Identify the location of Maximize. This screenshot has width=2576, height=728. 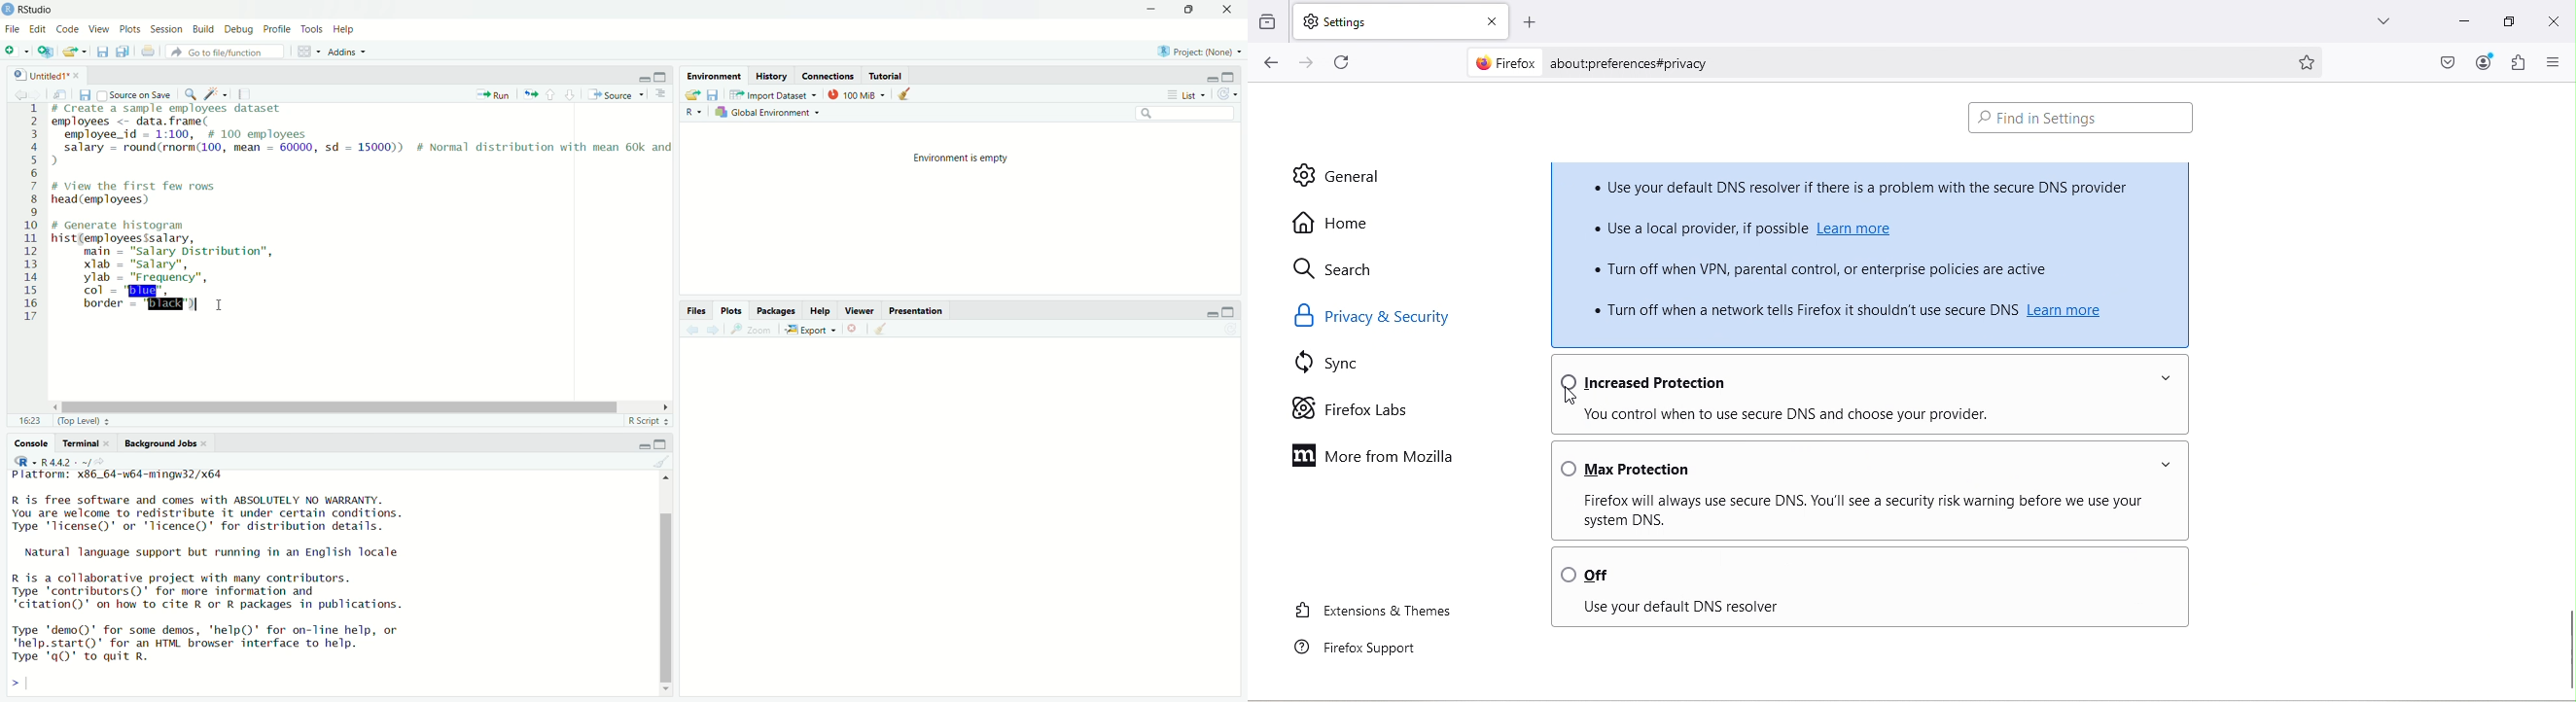
(2507, 22).